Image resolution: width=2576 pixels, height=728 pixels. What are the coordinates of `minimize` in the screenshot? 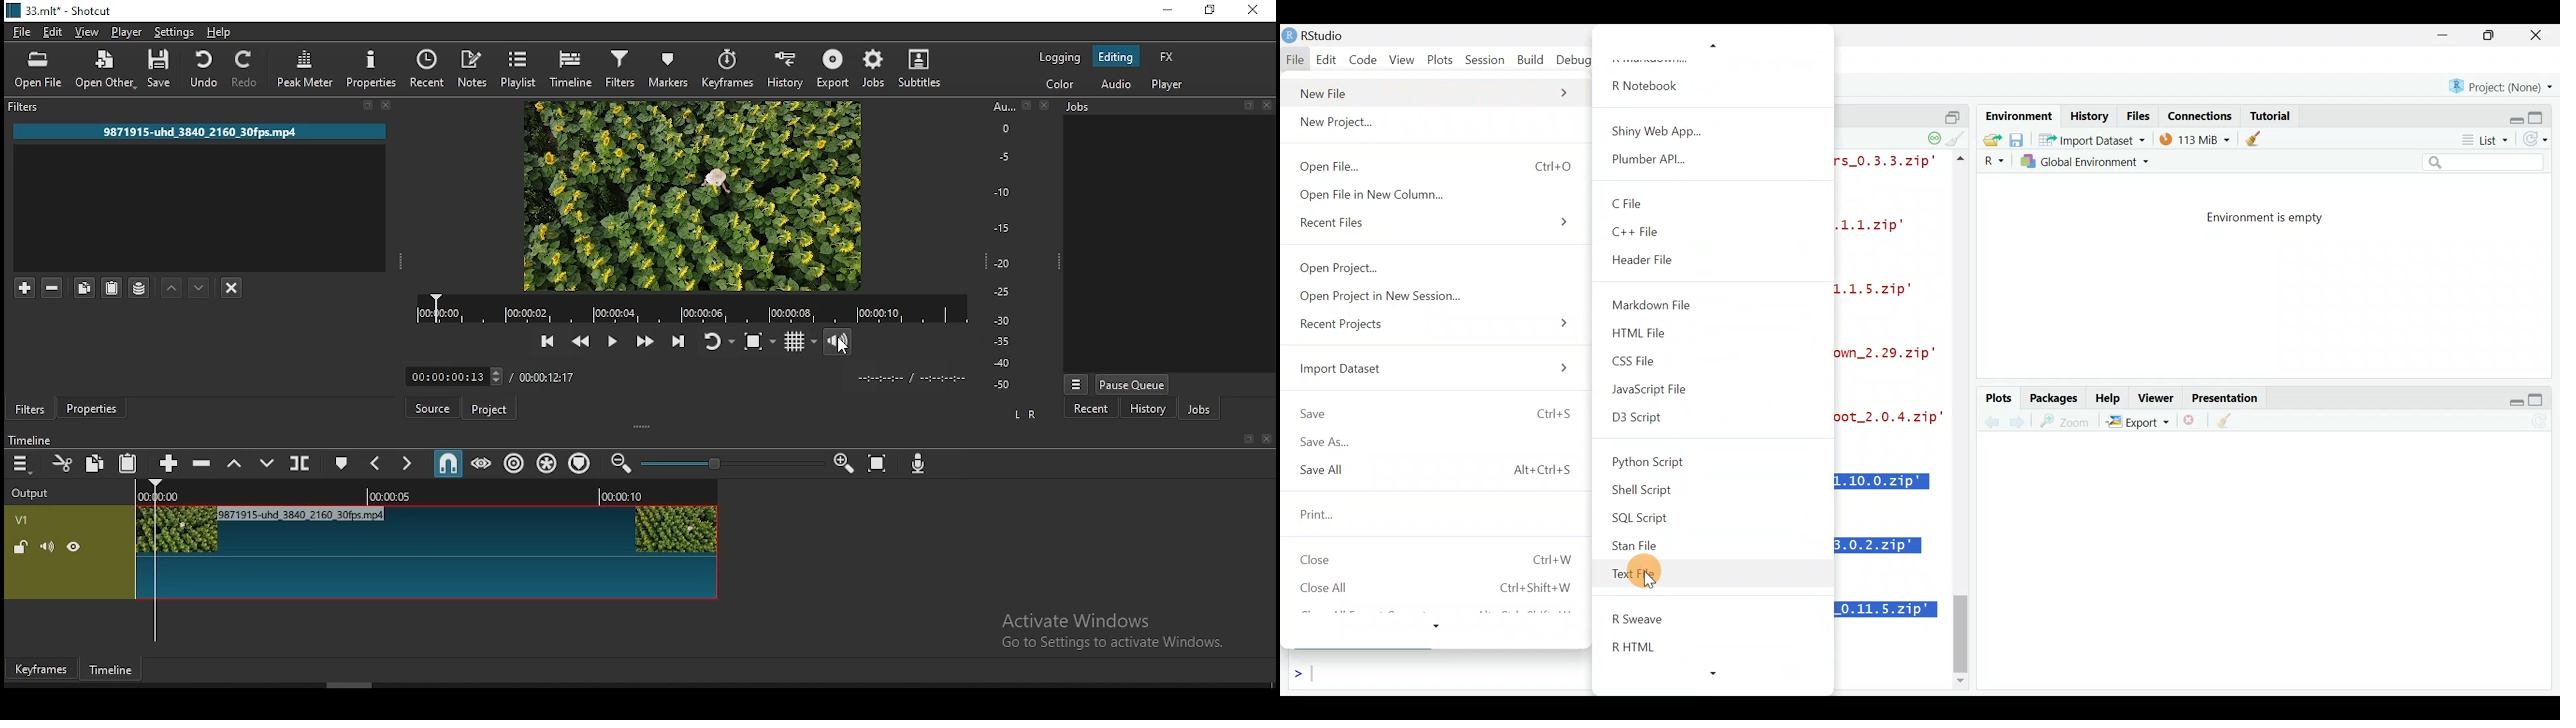 It's located at (1168, 10).